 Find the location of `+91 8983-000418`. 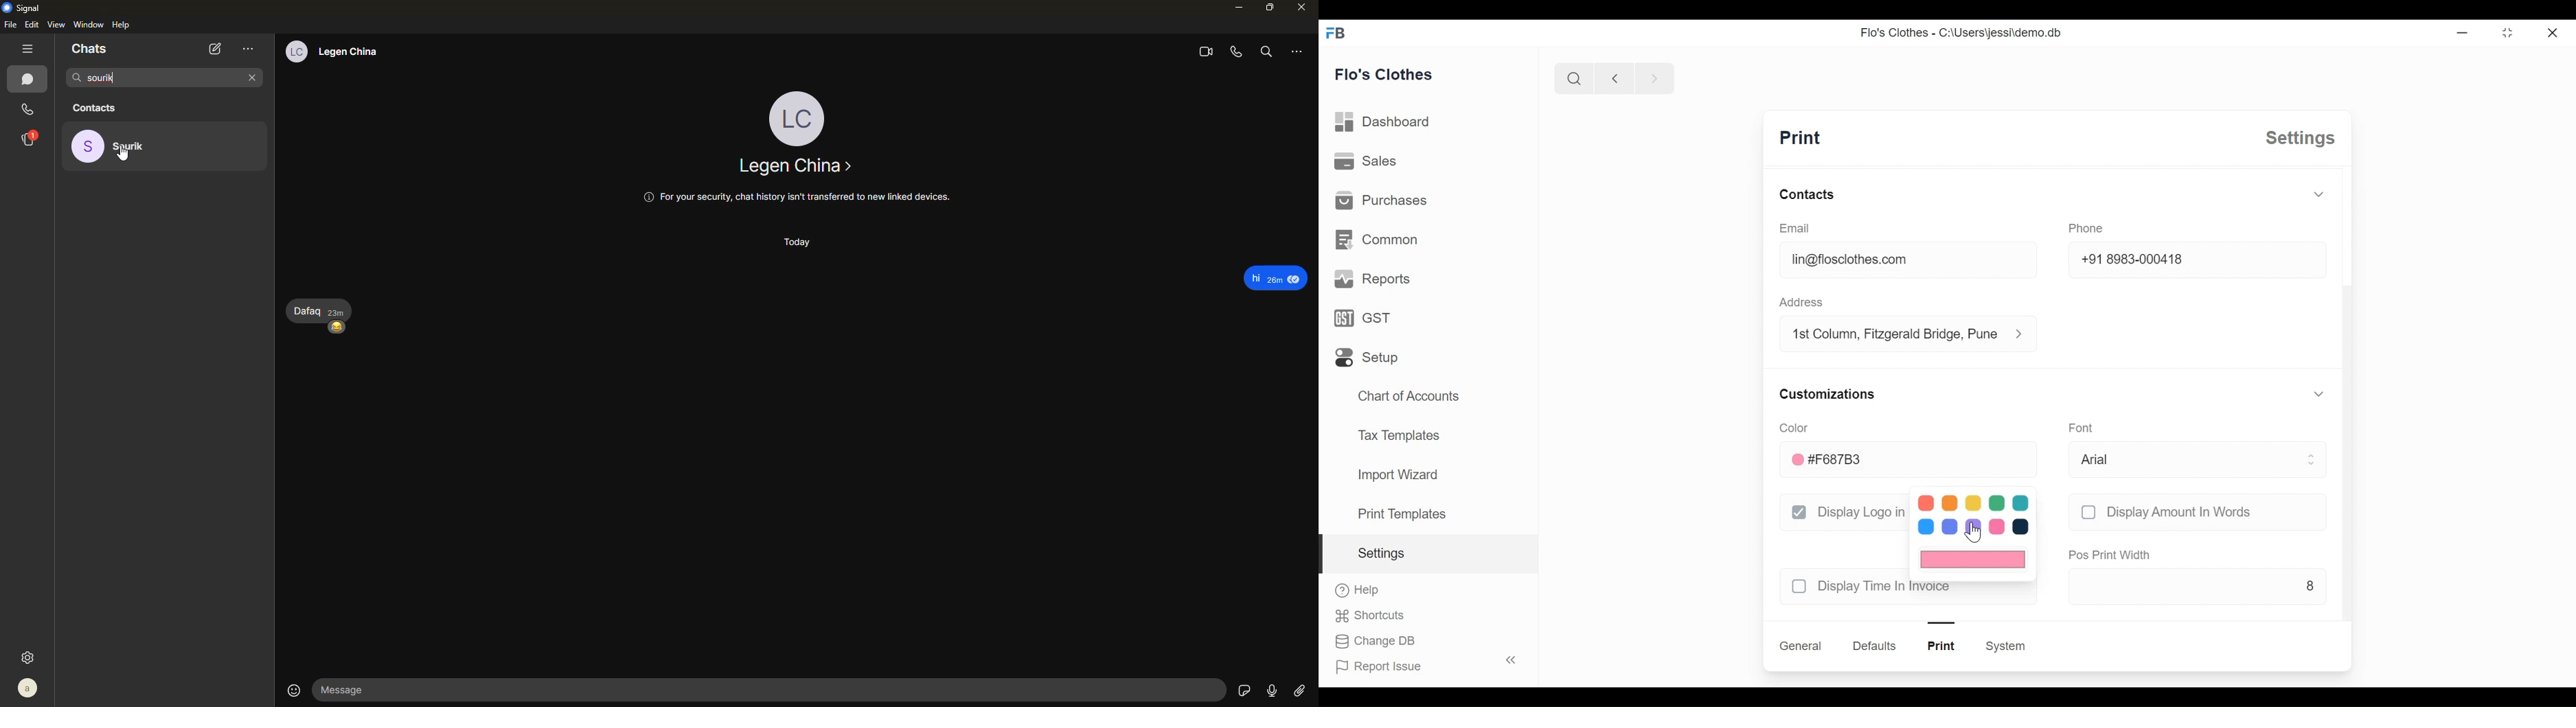

+91 8983-000418 is located at coordinates (2198, 259).